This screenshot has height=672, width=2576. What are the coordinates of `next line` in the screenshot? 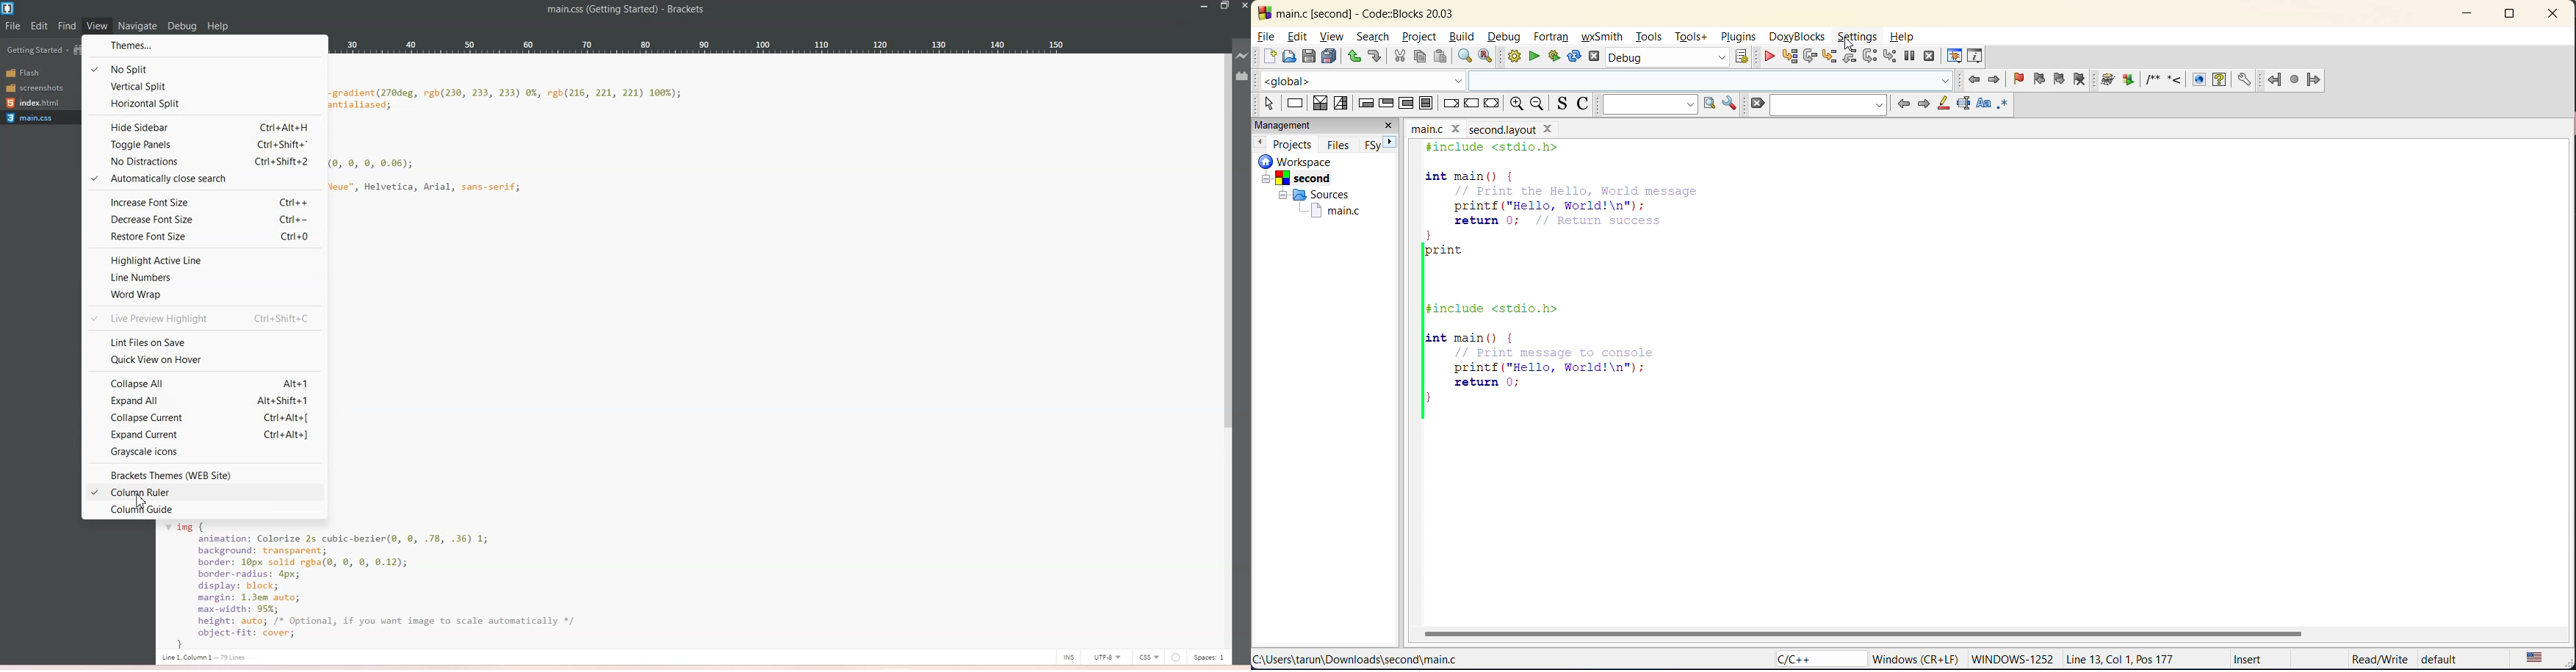 It's located at (1809, 57).